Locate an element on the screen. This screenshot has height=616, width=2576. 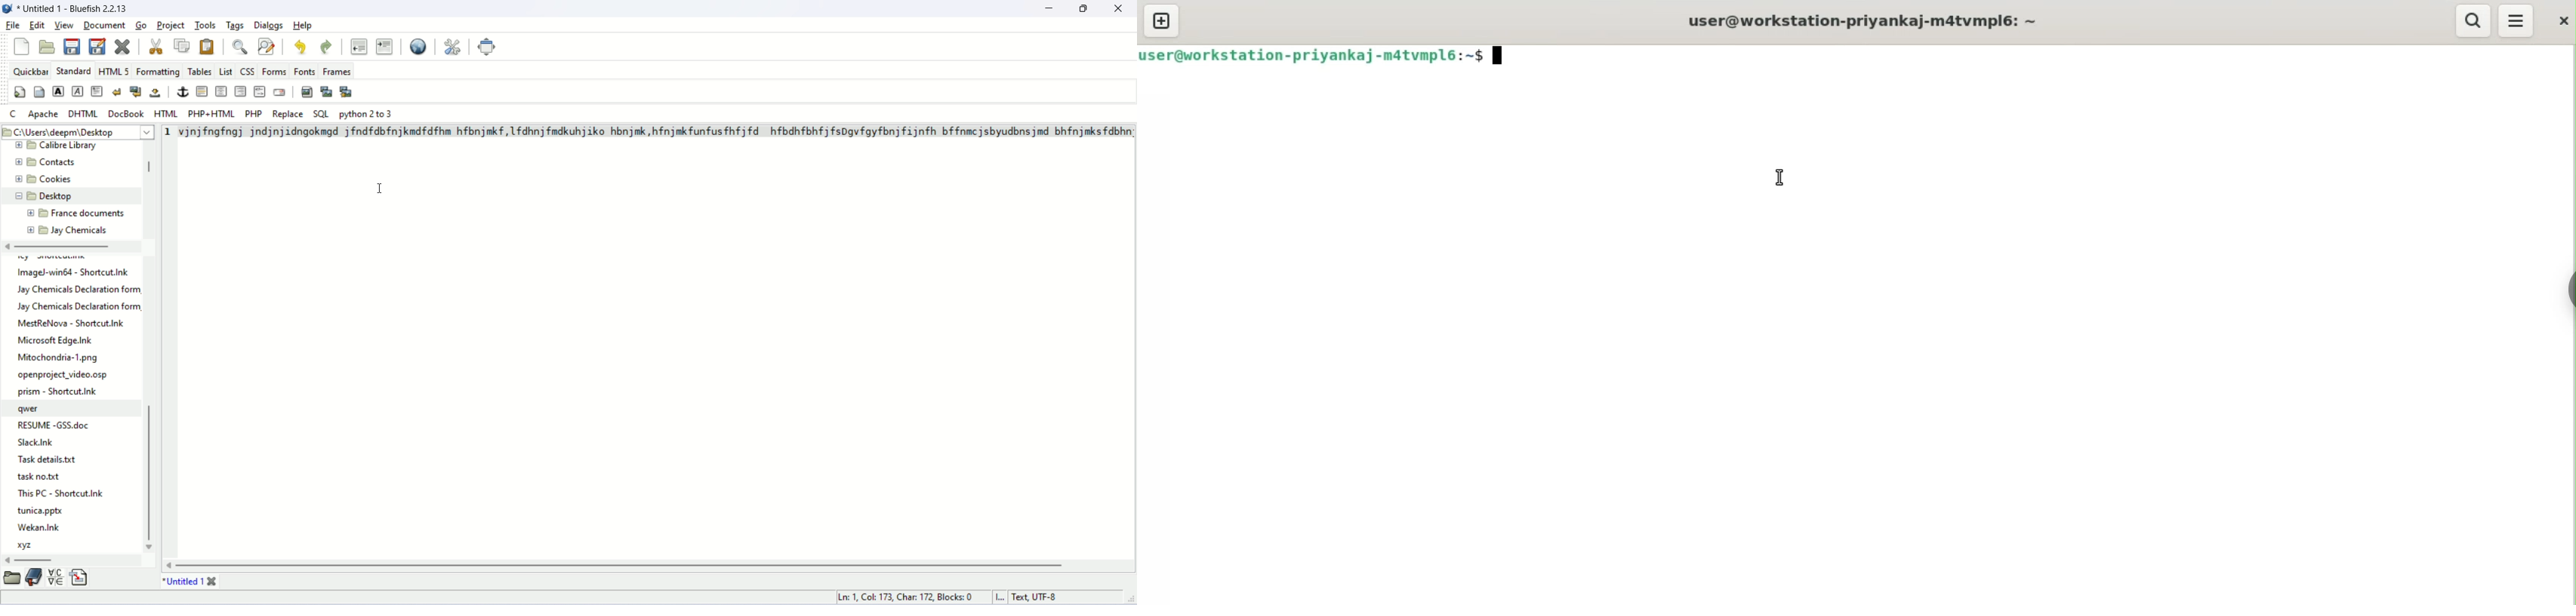
DHTML is located at coordinates (84, 114).